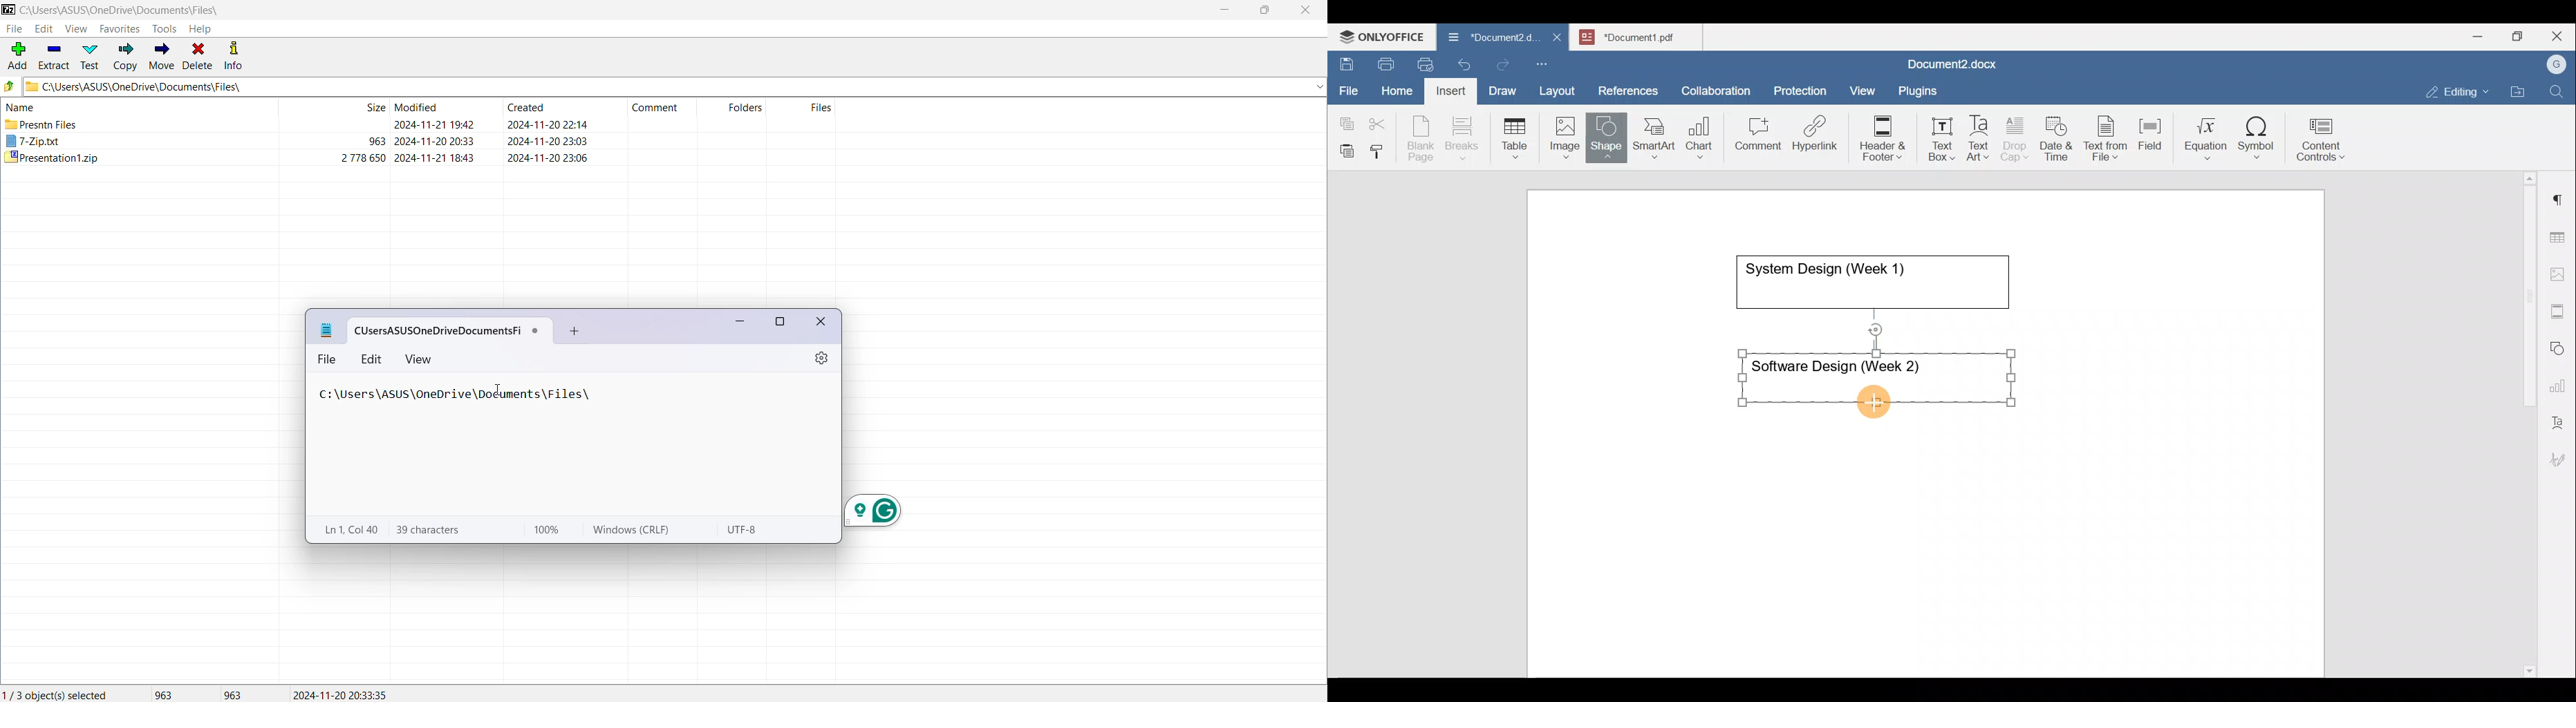  I want to click on View, so click(420, 359).